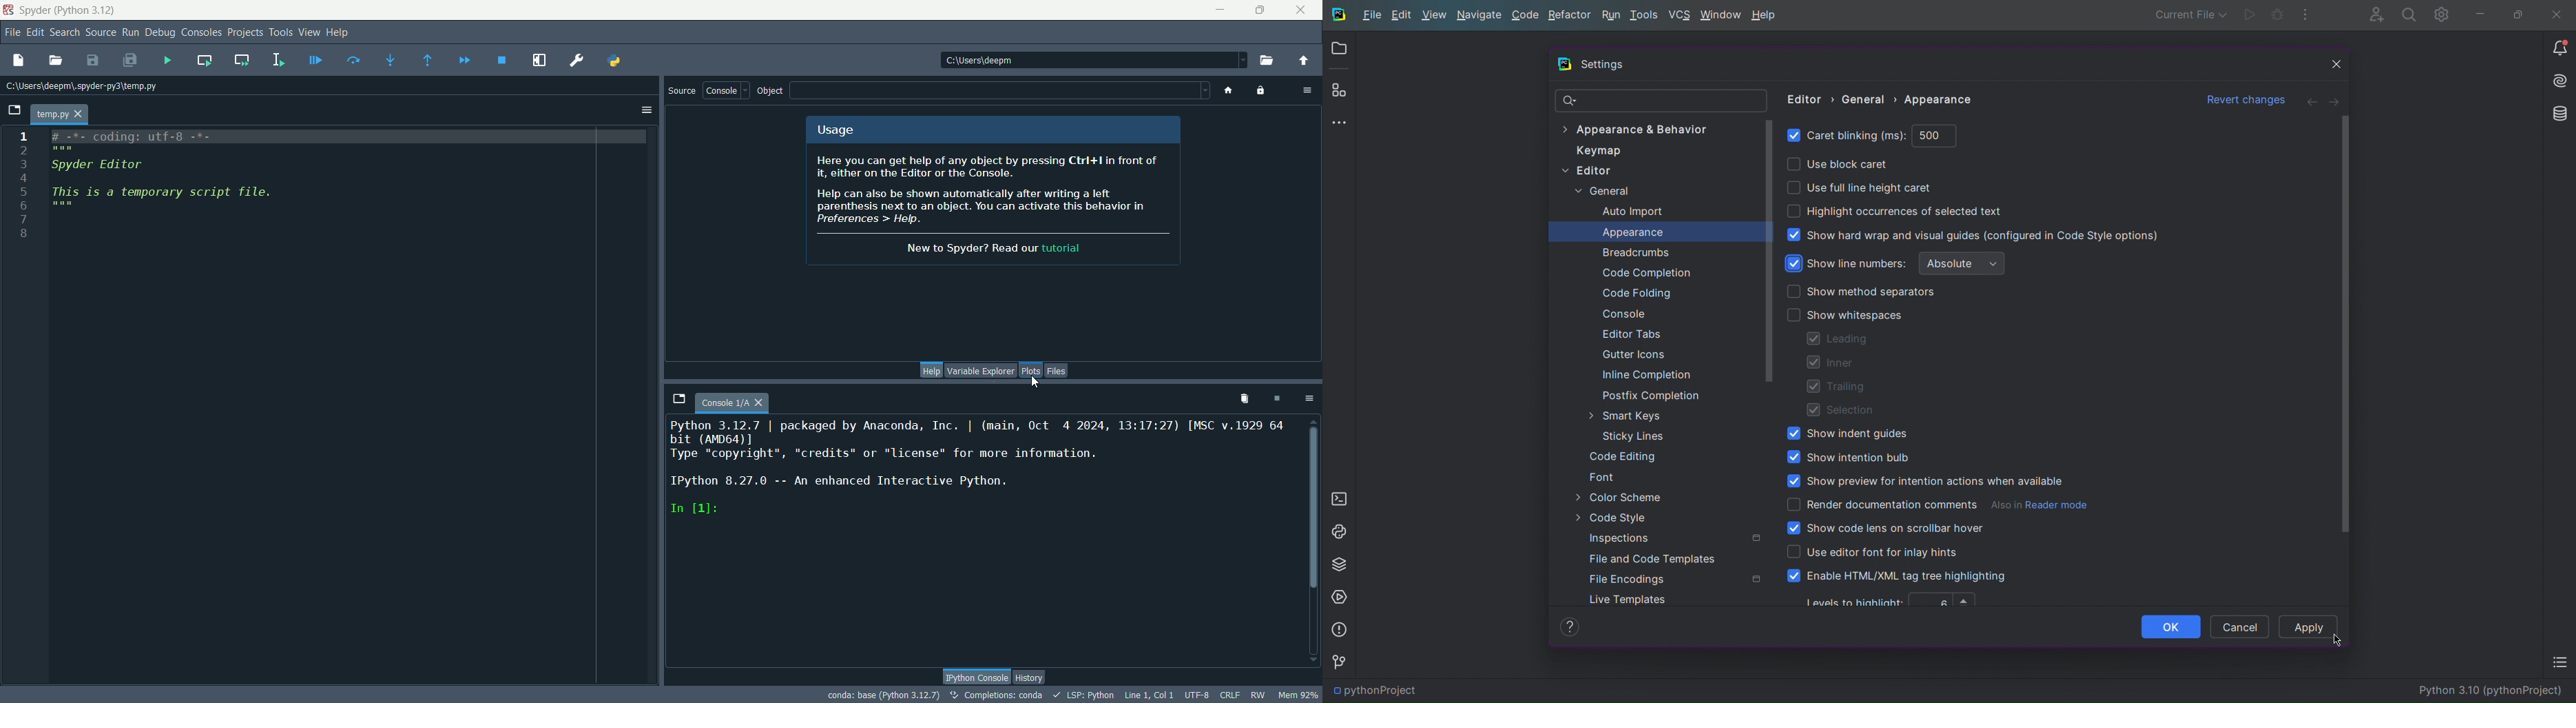 This screenshot has height=728, width=2576. I want to click on maximize current pane, so click(539, 61).